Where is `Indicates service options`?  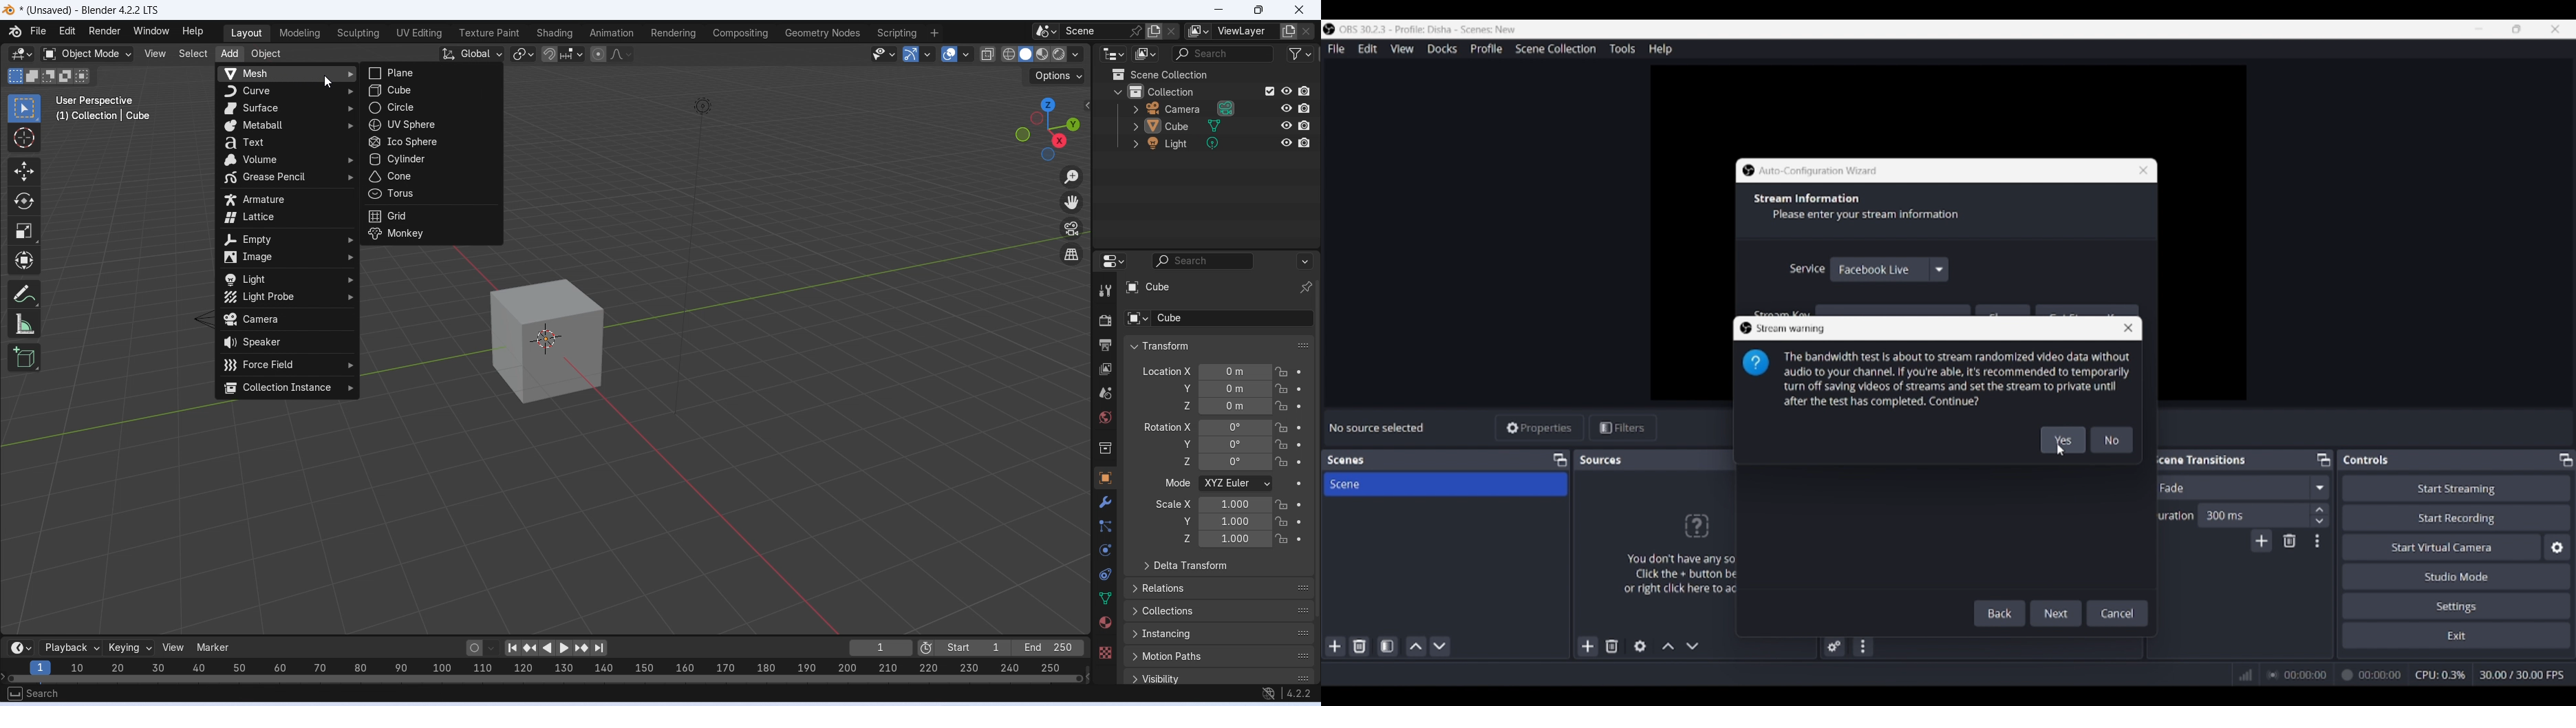 Indicates service options is located at coordinates (1807, 268).